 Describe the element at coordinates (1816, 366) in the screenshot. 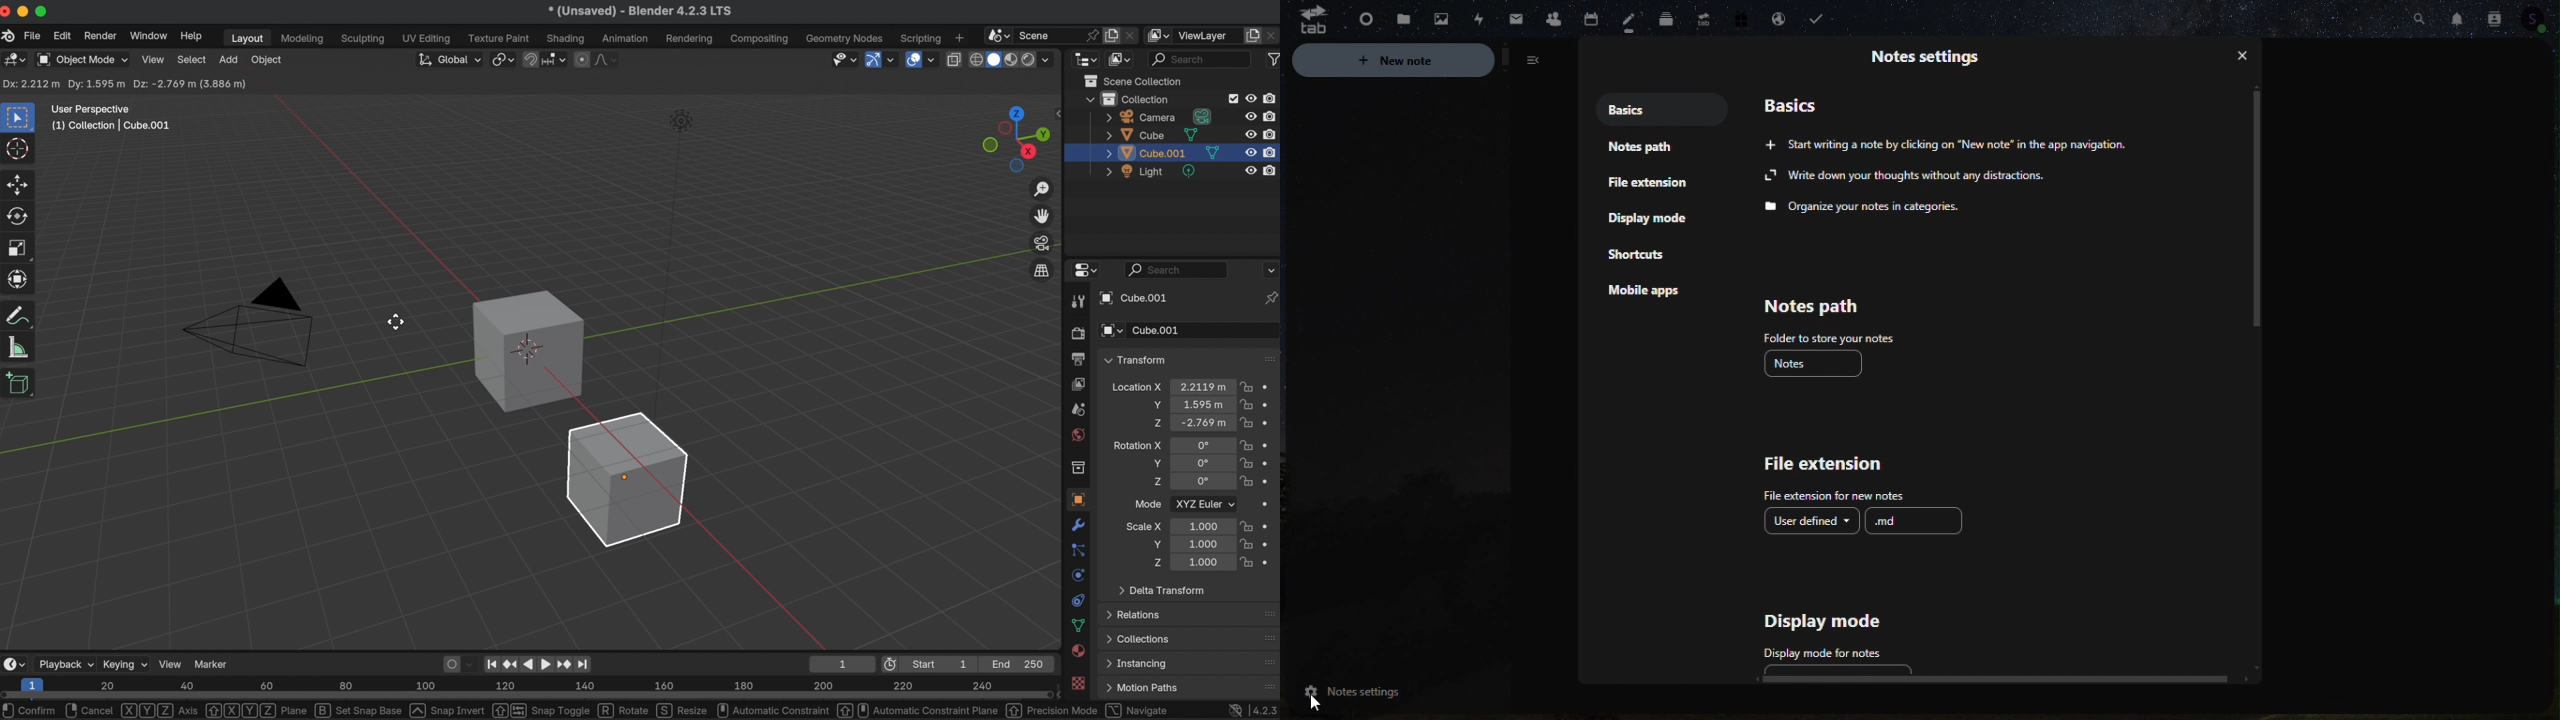

I see `notes` at that location.